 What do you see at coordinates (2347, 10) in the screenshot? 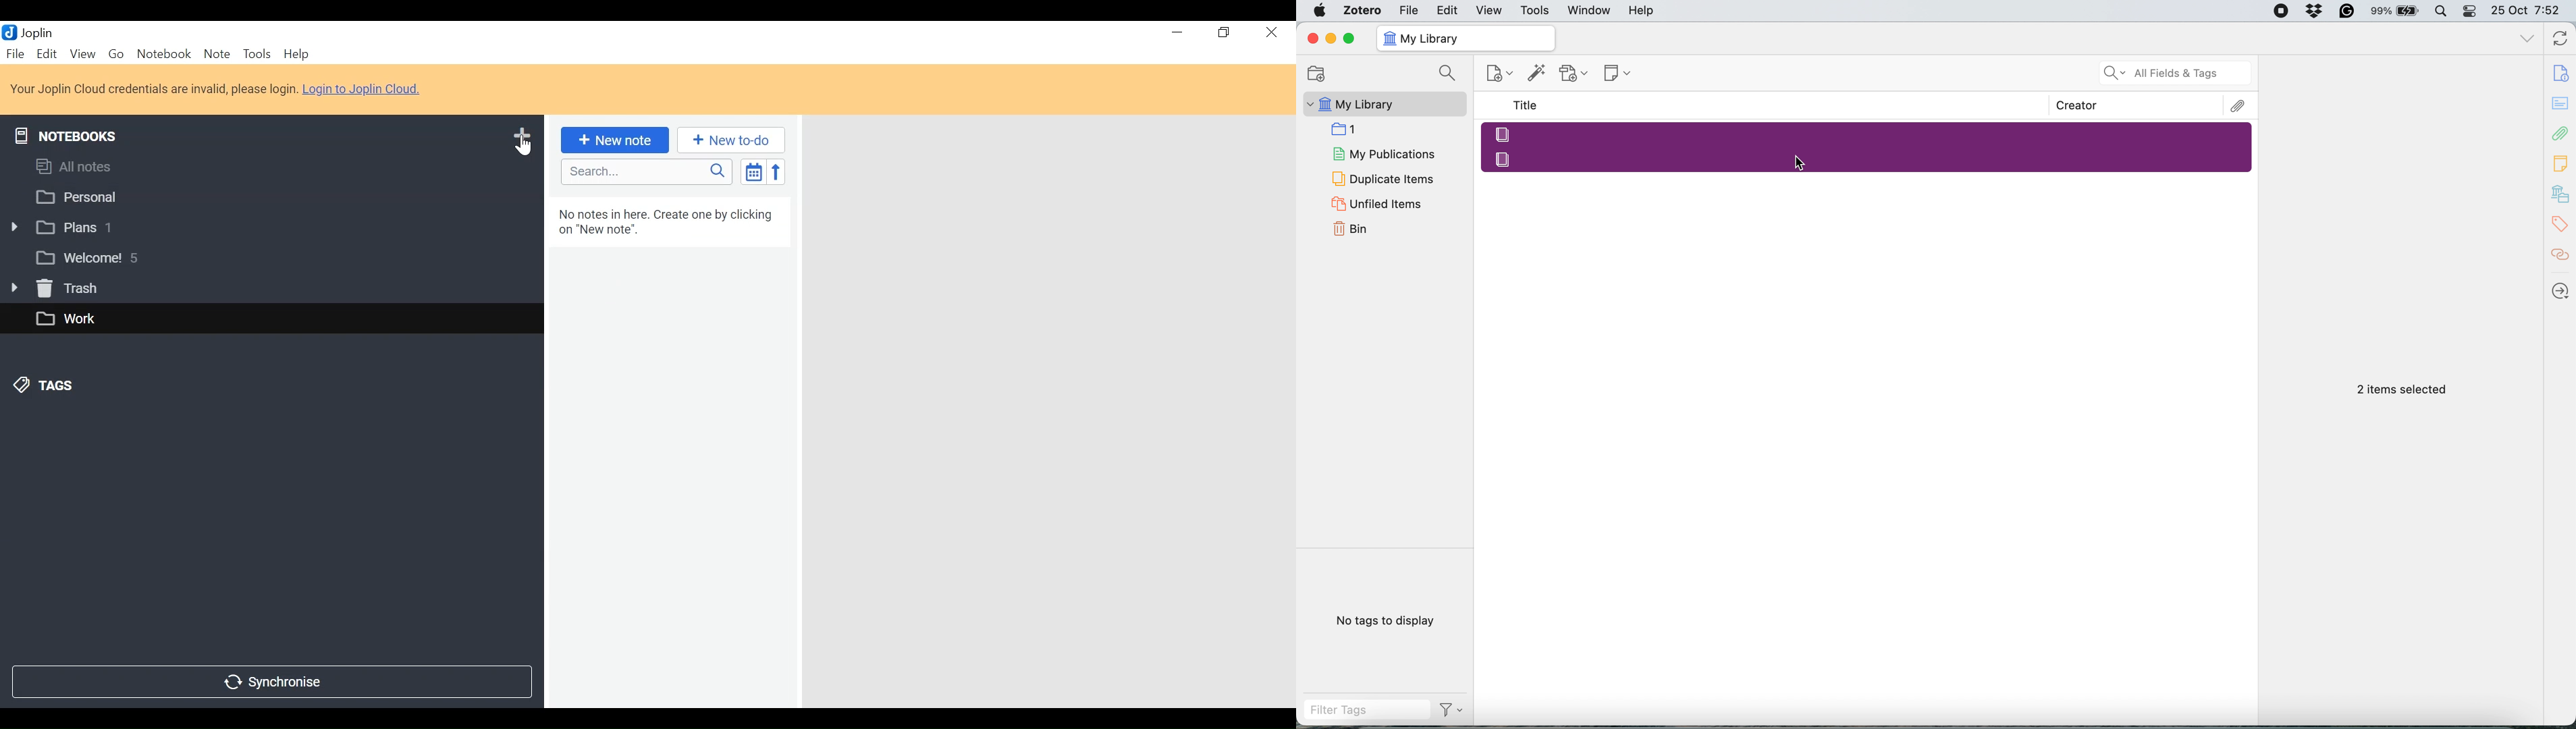
I see `Grammarly` at bounding box center [2347, 10].